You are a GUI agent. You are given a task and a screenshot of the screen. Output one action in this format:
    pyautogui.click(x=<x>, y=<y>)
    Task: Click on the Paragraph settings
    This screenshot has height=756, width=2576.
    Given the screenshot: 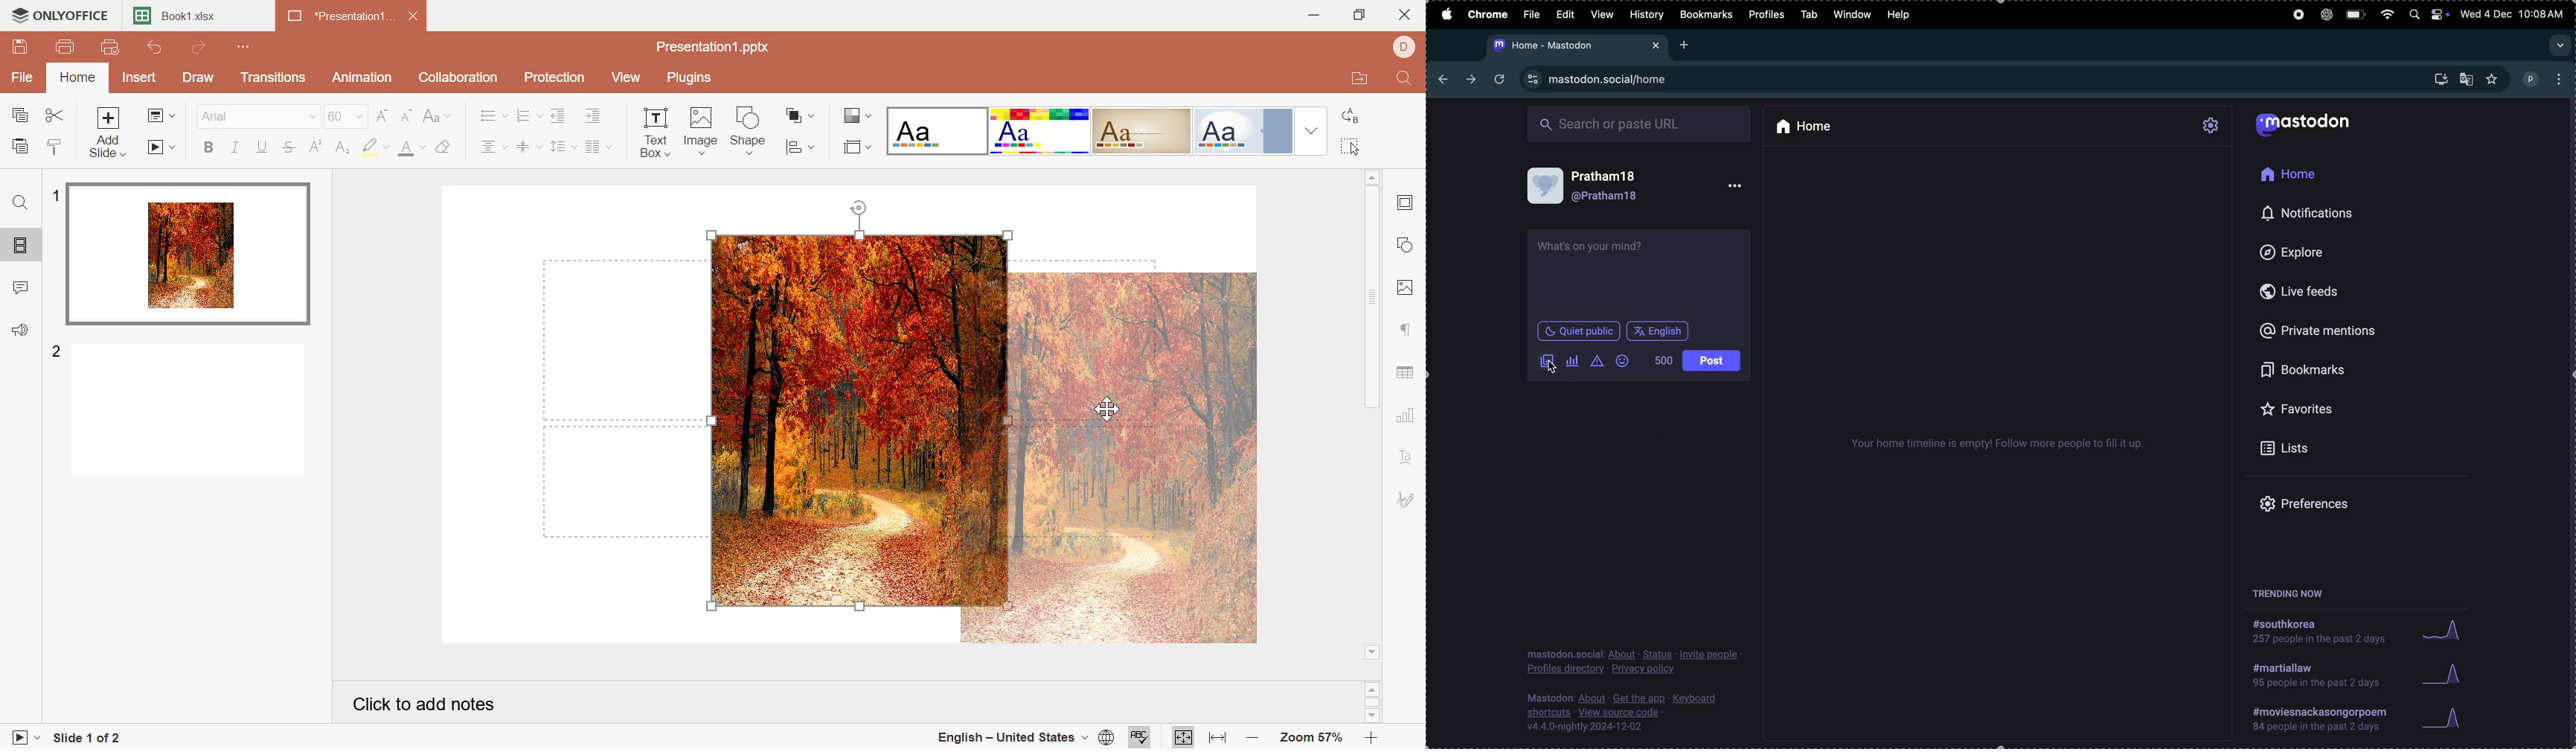 What is the action you would take?
    pyautogui.click(x=1403, y=328)
    